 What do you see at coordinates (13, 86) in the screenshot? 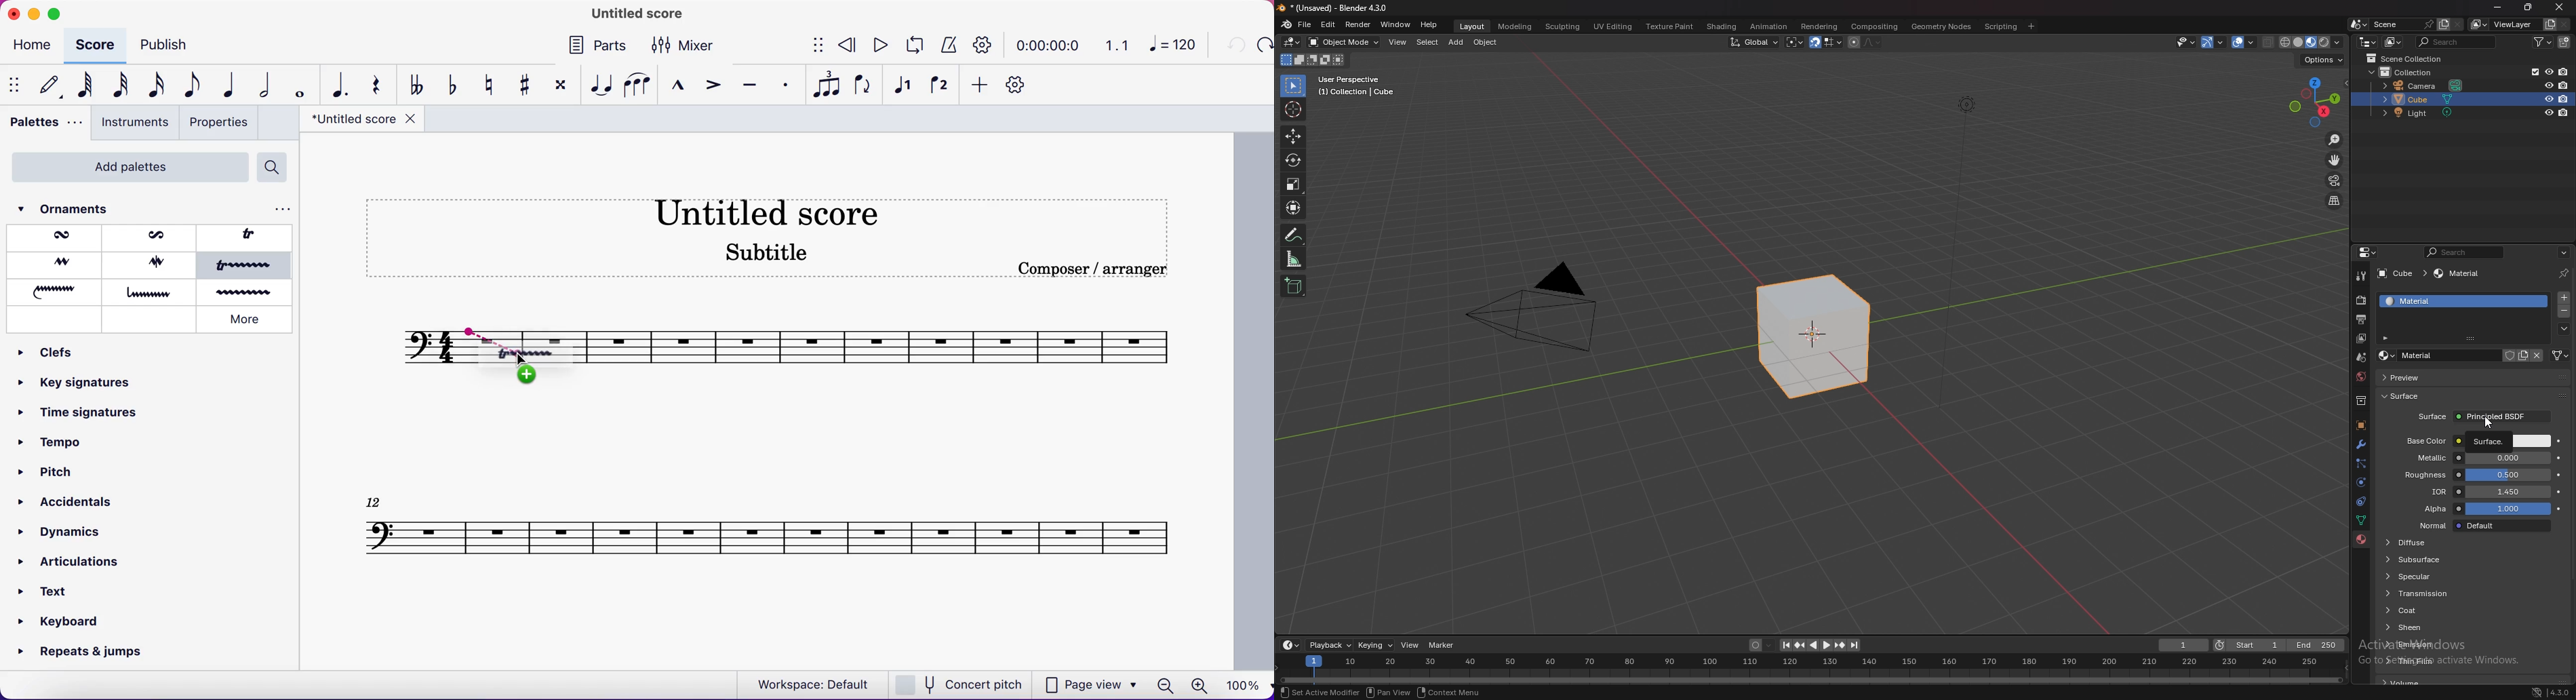
I see `show/hide` at bounding box center [13, 86].